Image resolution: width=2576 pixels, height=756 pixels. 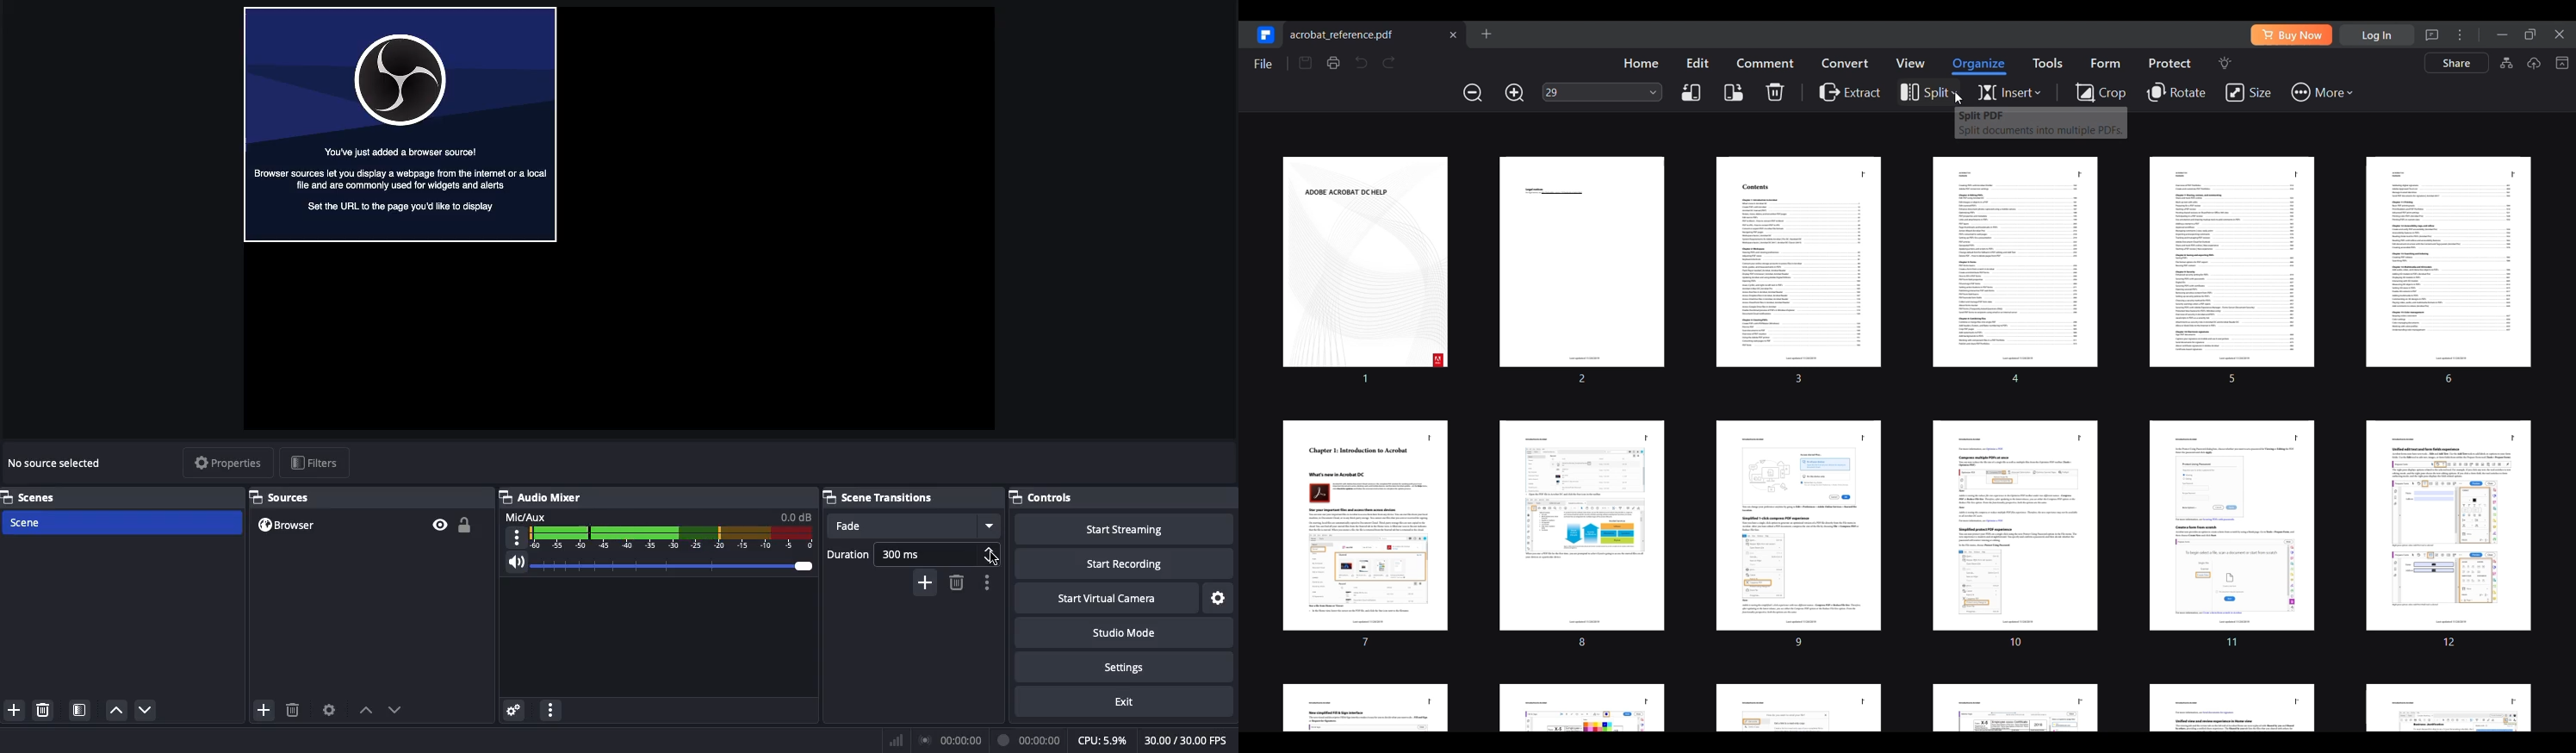 What do you see at coordinates (990, 555) in the screenshot?
I see `Increase decrease ` at bounding box center [990, 555].